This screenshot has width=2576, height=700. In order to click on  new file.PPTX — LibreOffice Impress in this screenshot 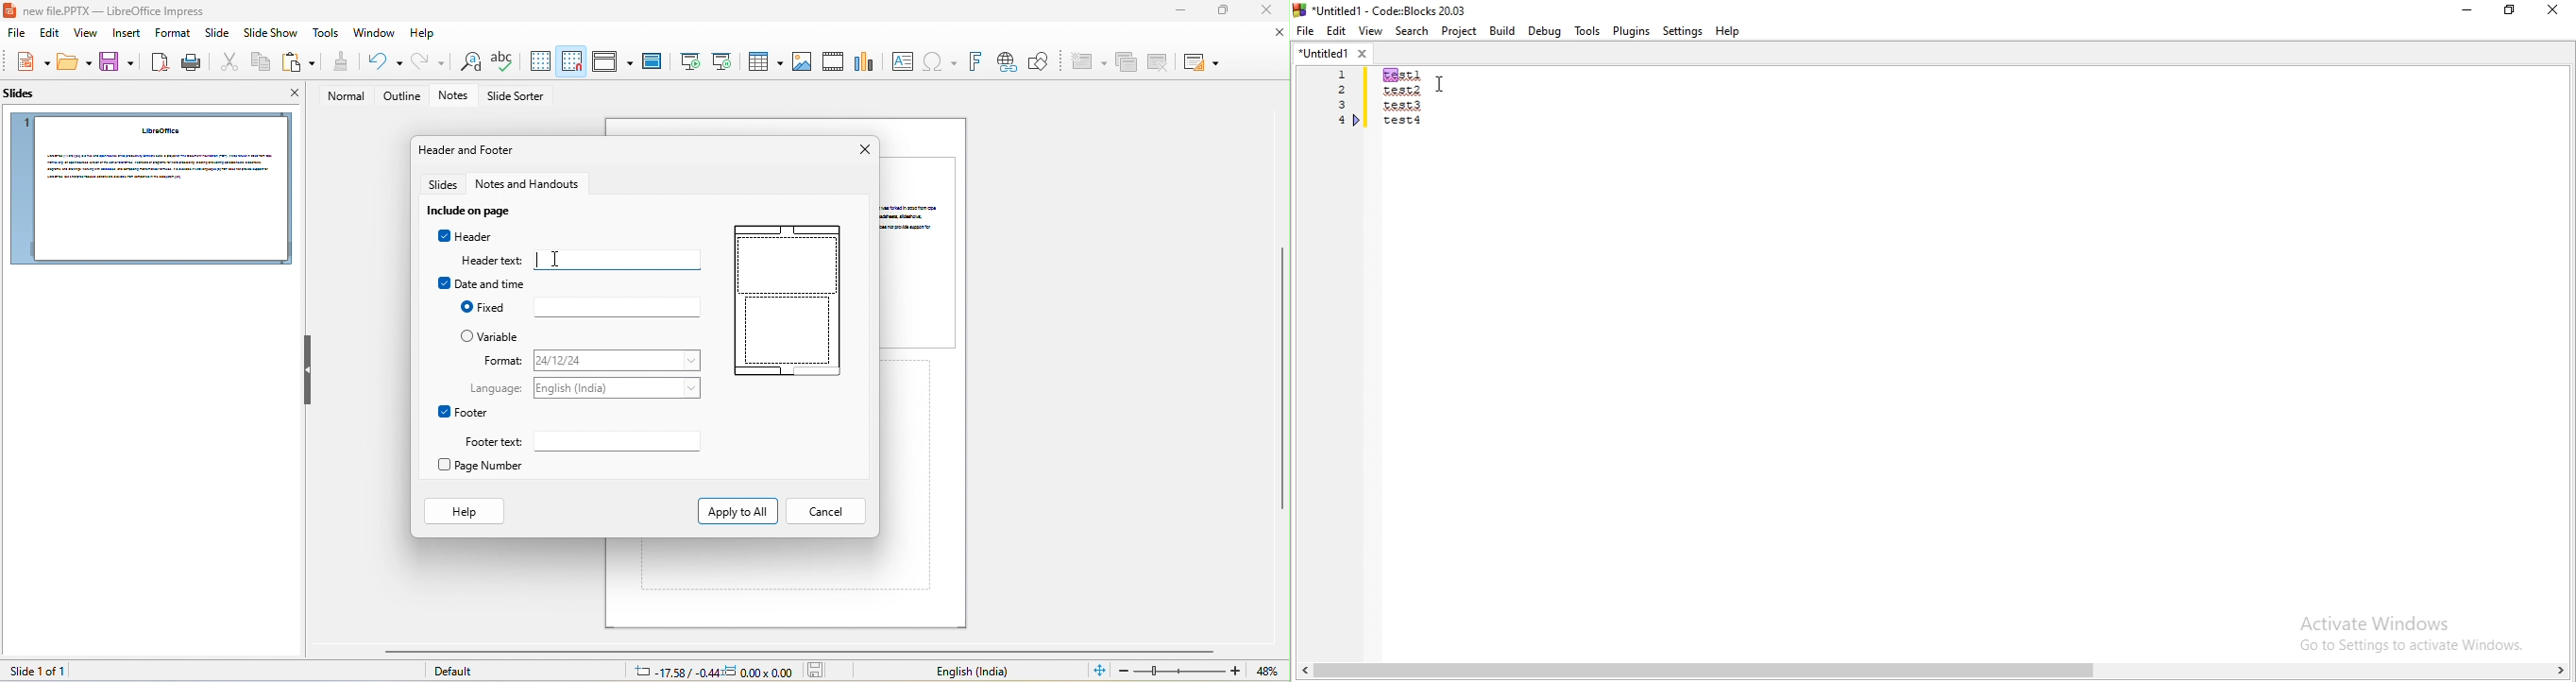, I will do `click(110, 10)`.